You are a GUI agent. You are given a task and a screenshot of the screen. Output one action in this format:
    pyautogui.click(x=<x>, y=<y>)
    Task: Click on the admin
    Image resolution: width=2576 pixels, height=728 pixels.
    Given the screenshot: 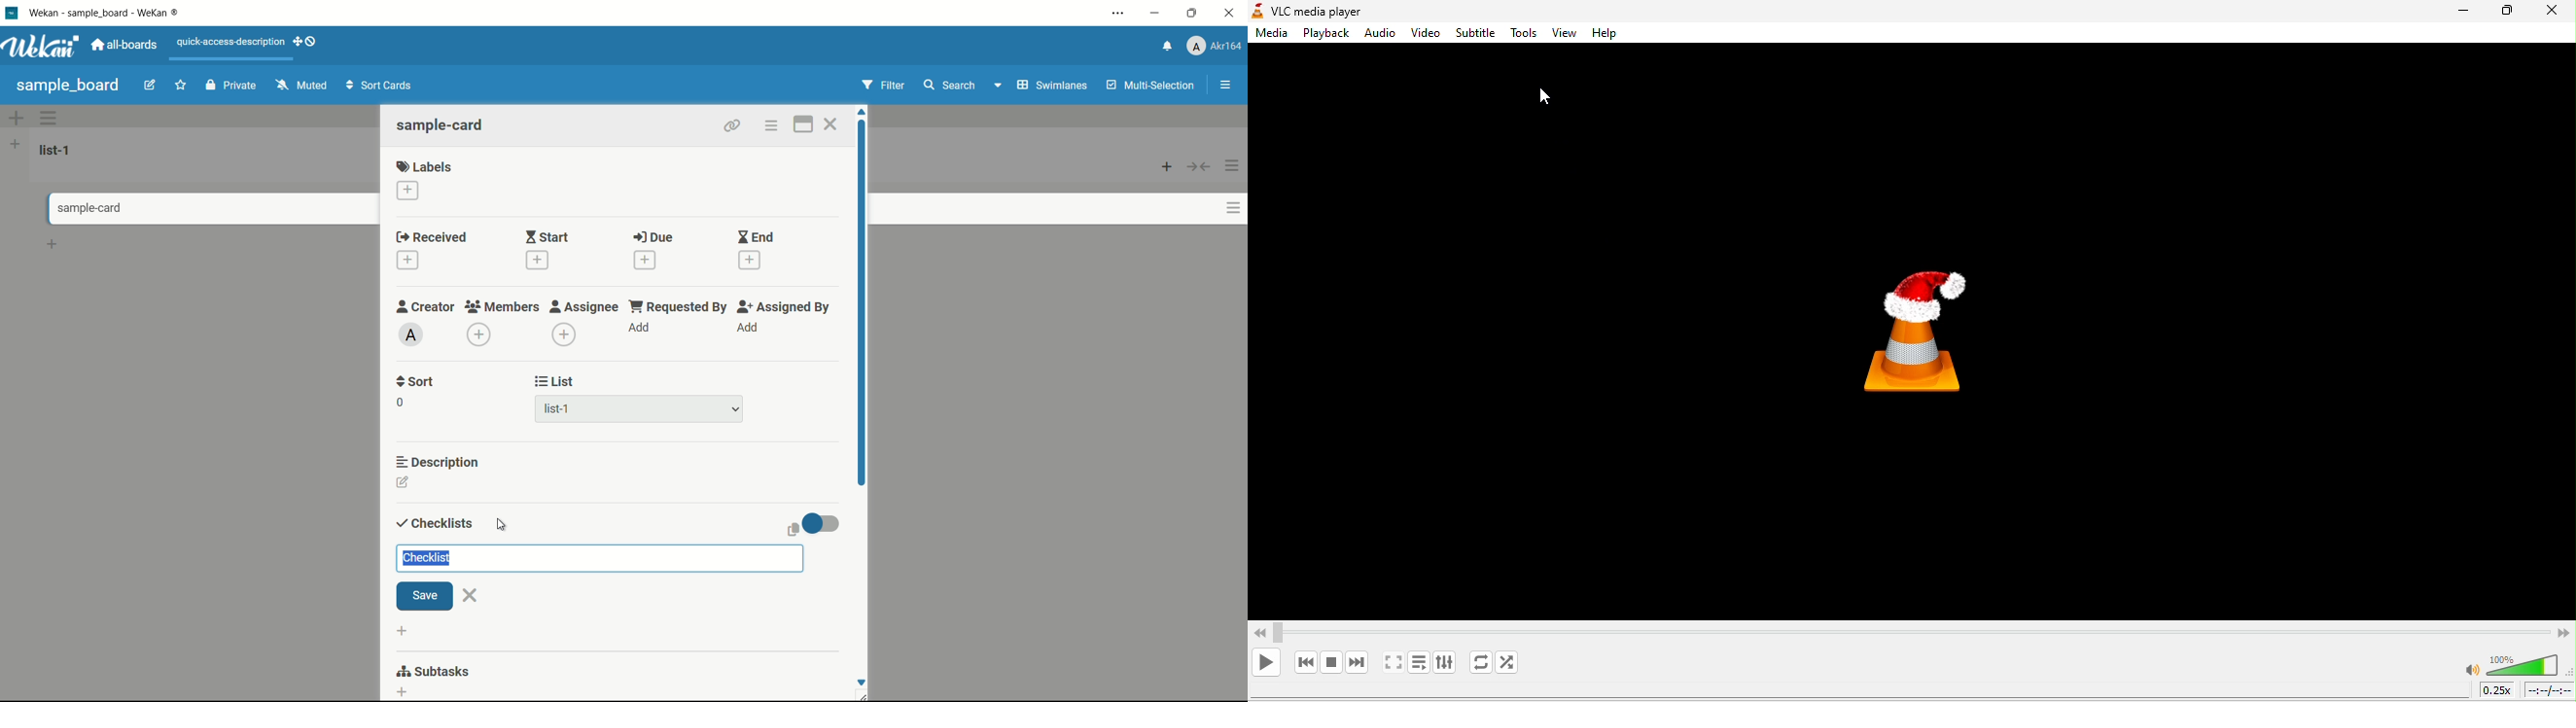 What is the action you would take?
    pyautogui.click(x=412, y=335)
    